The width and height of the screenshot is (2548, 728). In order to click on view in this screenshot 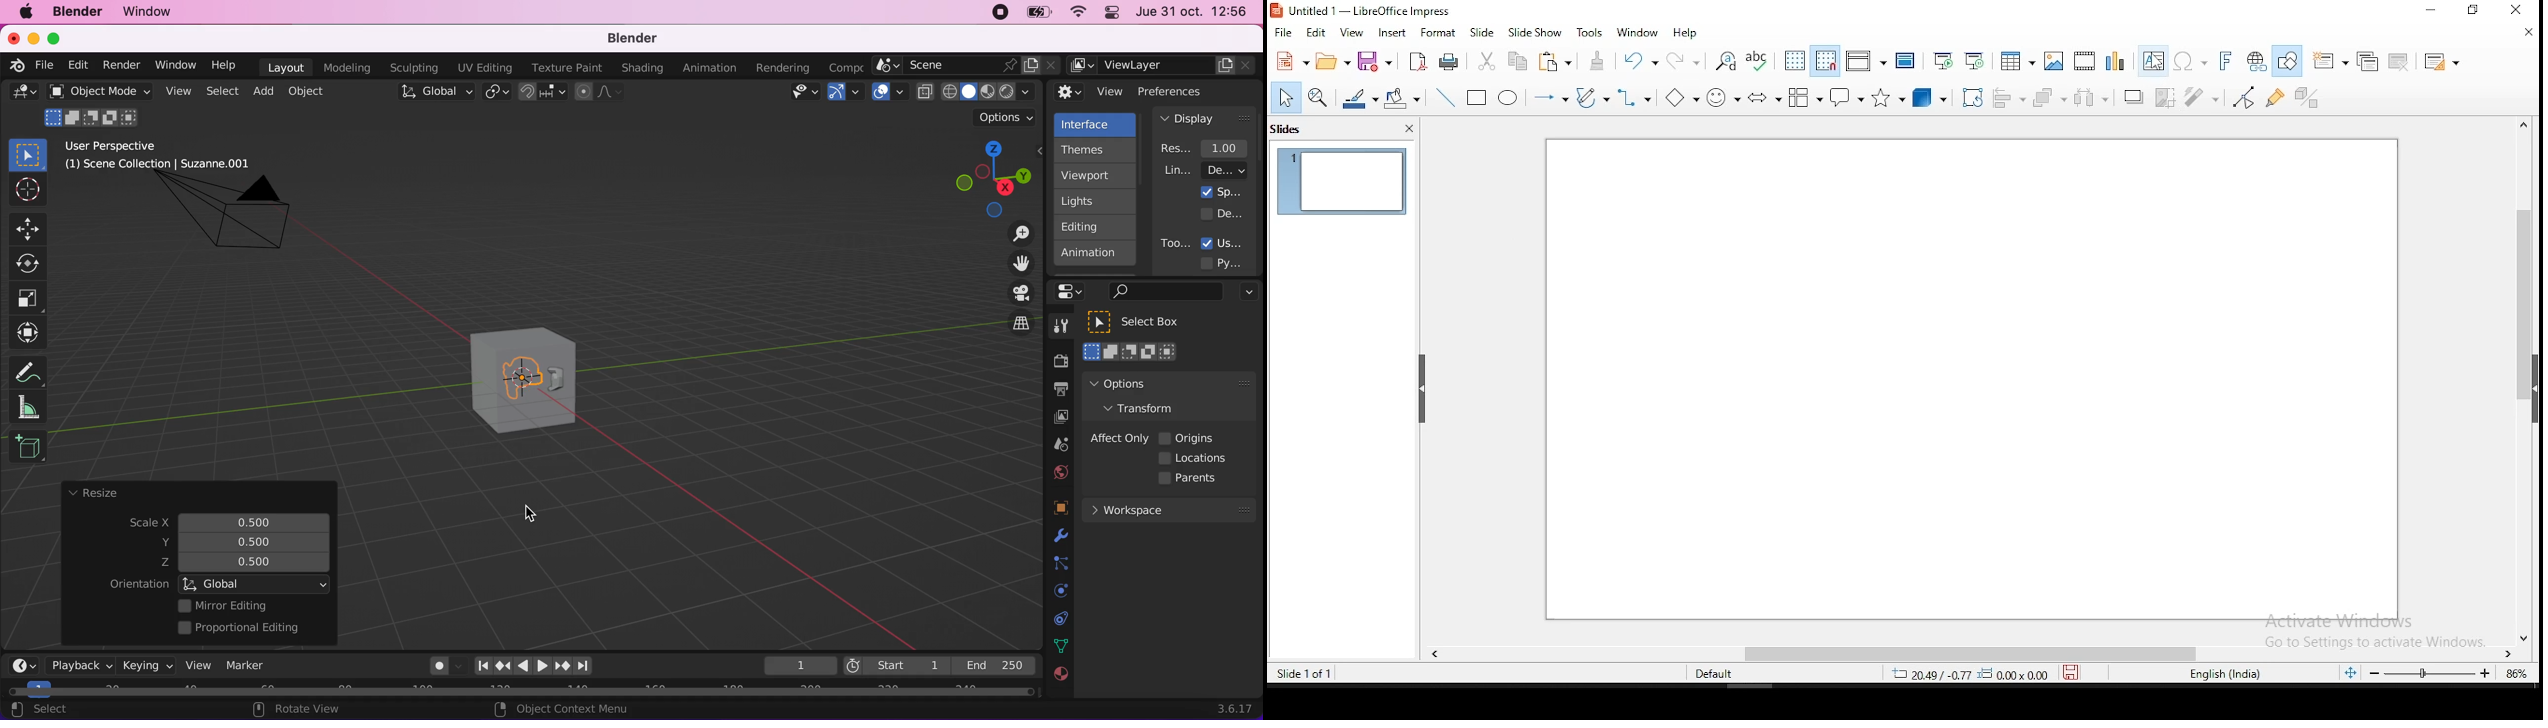, I will do `click(1351, 33)`.